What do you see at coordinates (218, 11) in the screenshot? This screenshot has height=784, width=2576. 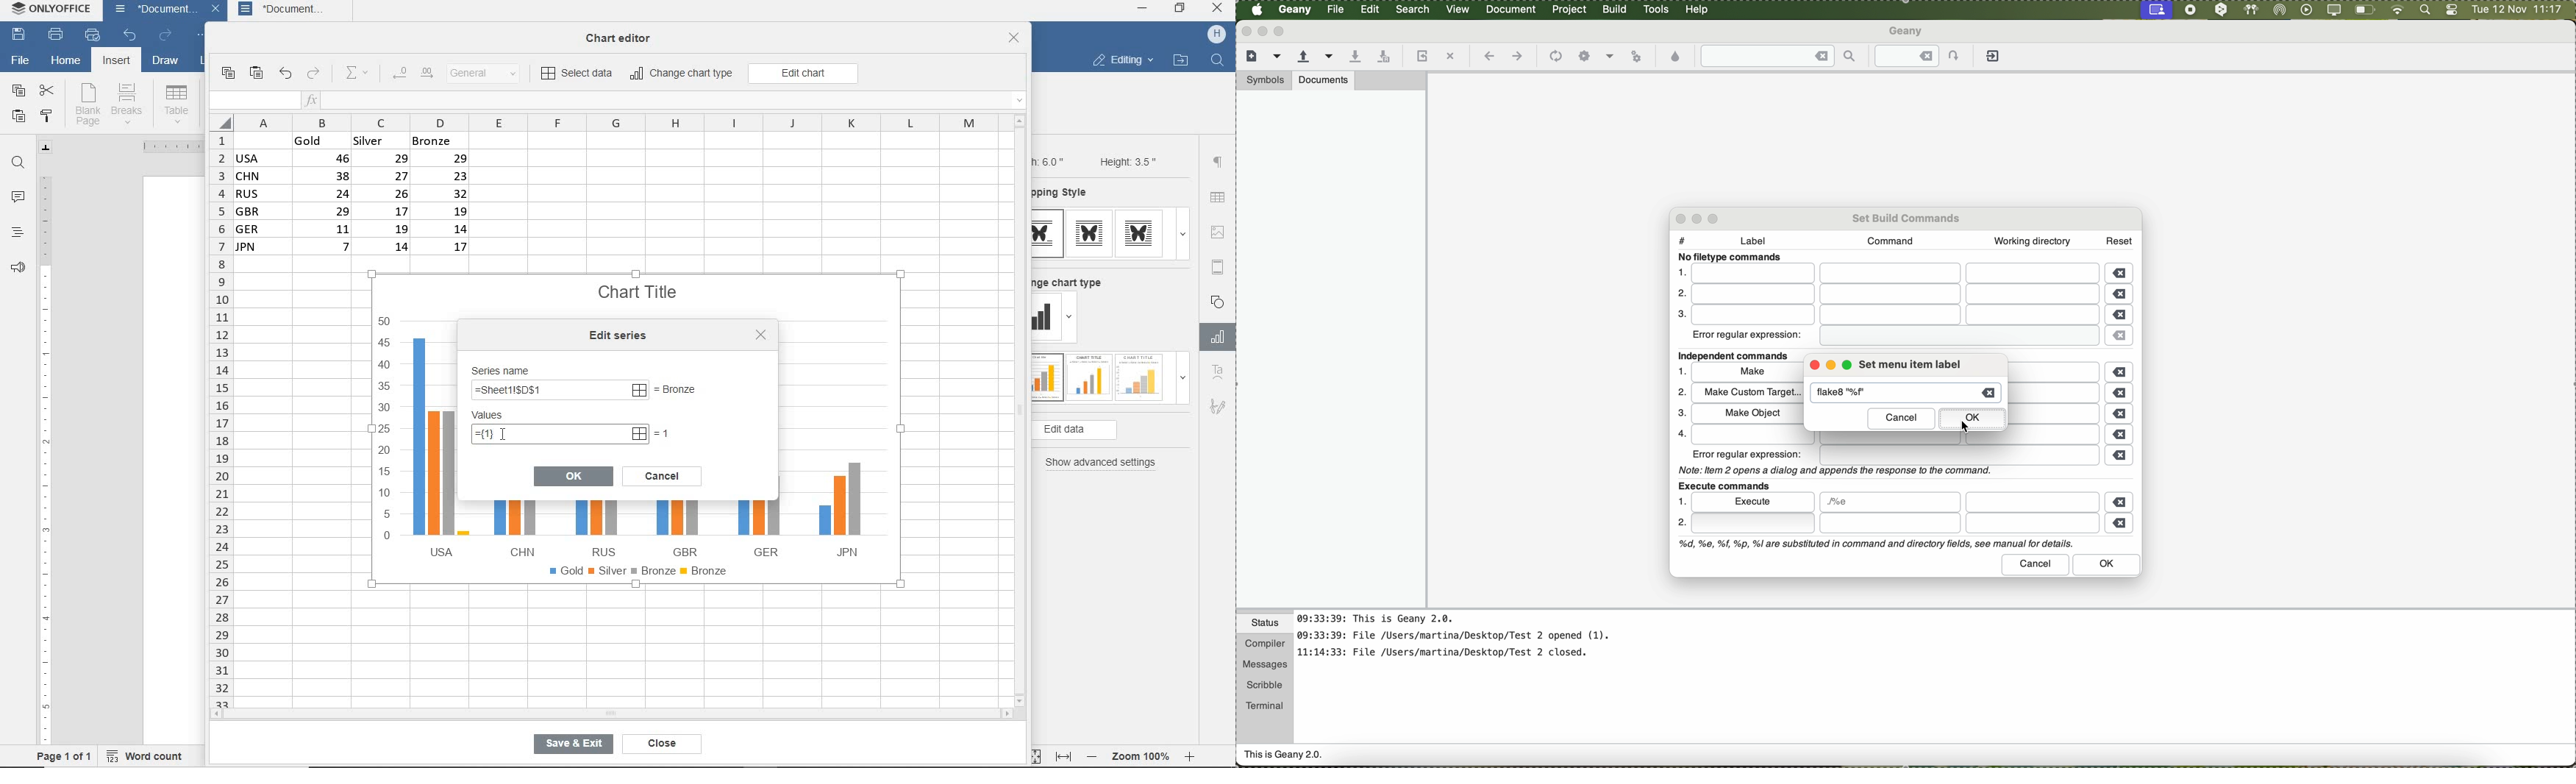 I see `close` at bounding box center [218, 11].